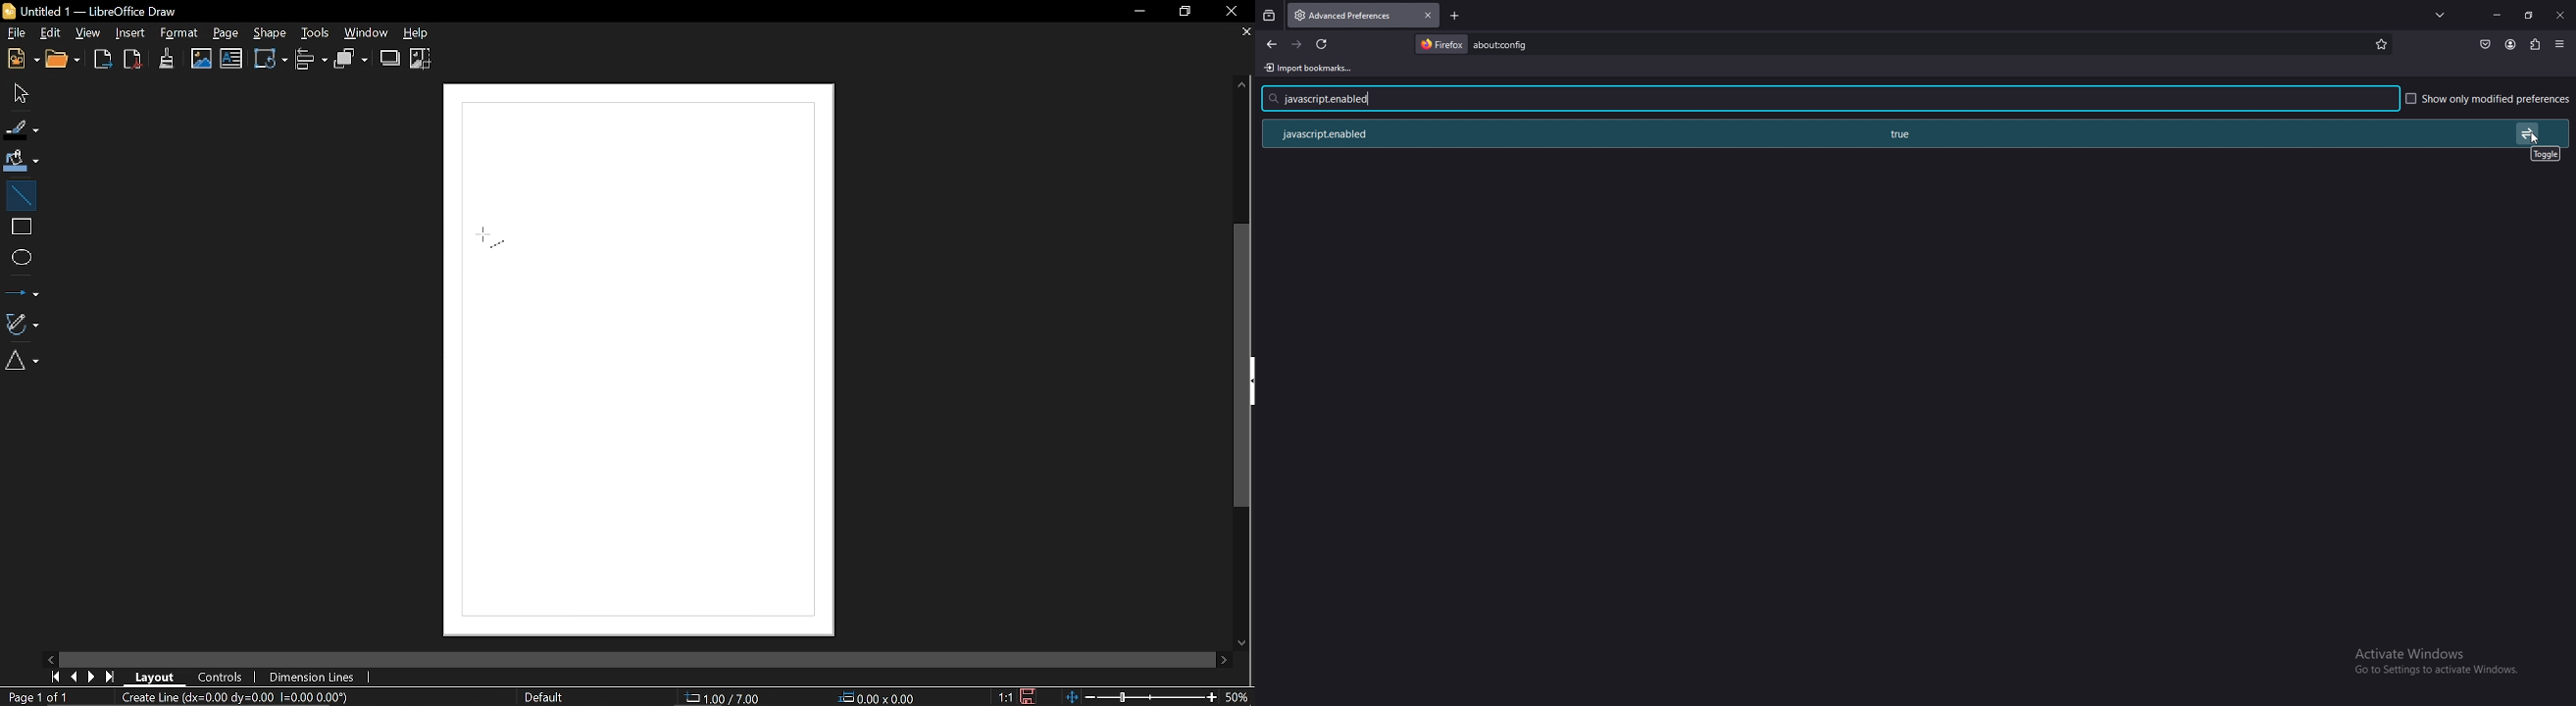 The height and width of the screenshot is (728, 2576). I want to click on Last Page, so click(111, 677).